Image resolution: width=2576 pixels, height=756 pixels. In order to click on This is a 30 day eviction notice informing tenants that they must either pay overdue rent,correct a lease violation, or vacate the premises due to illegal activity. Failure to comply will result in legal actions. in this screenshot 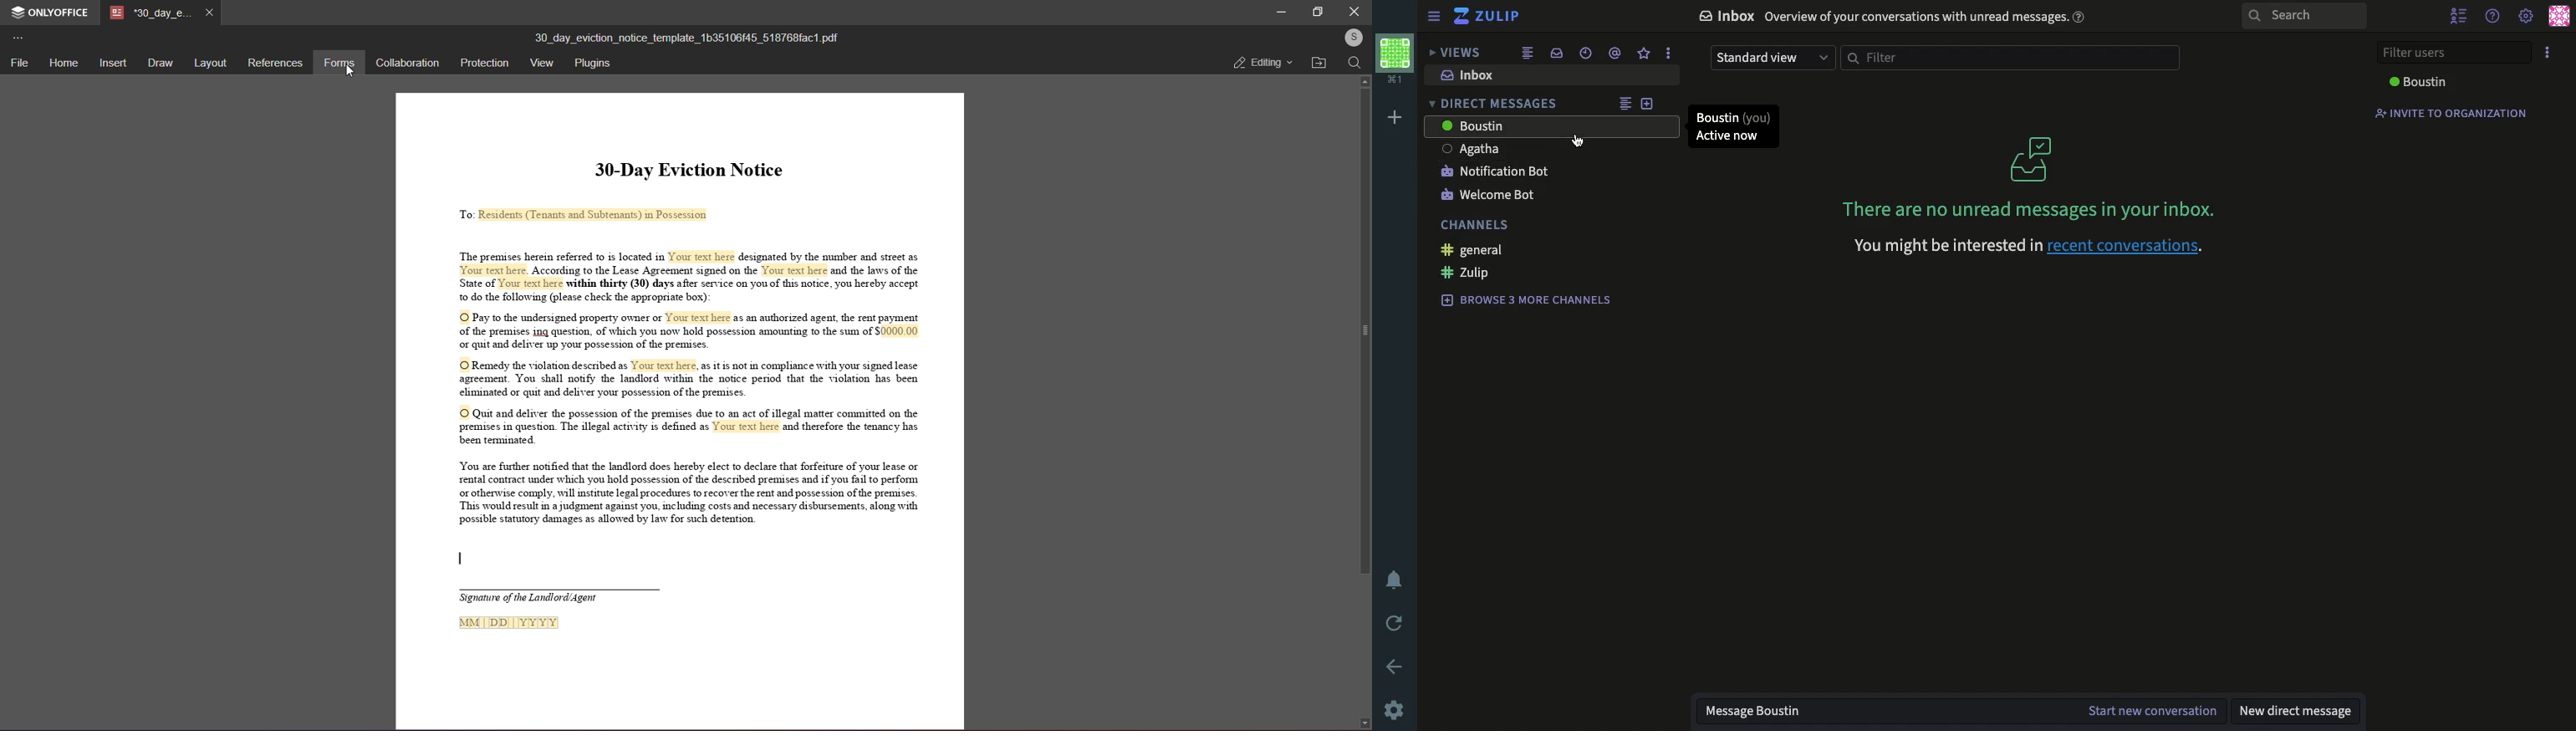, I will do `click(682, 411)`.